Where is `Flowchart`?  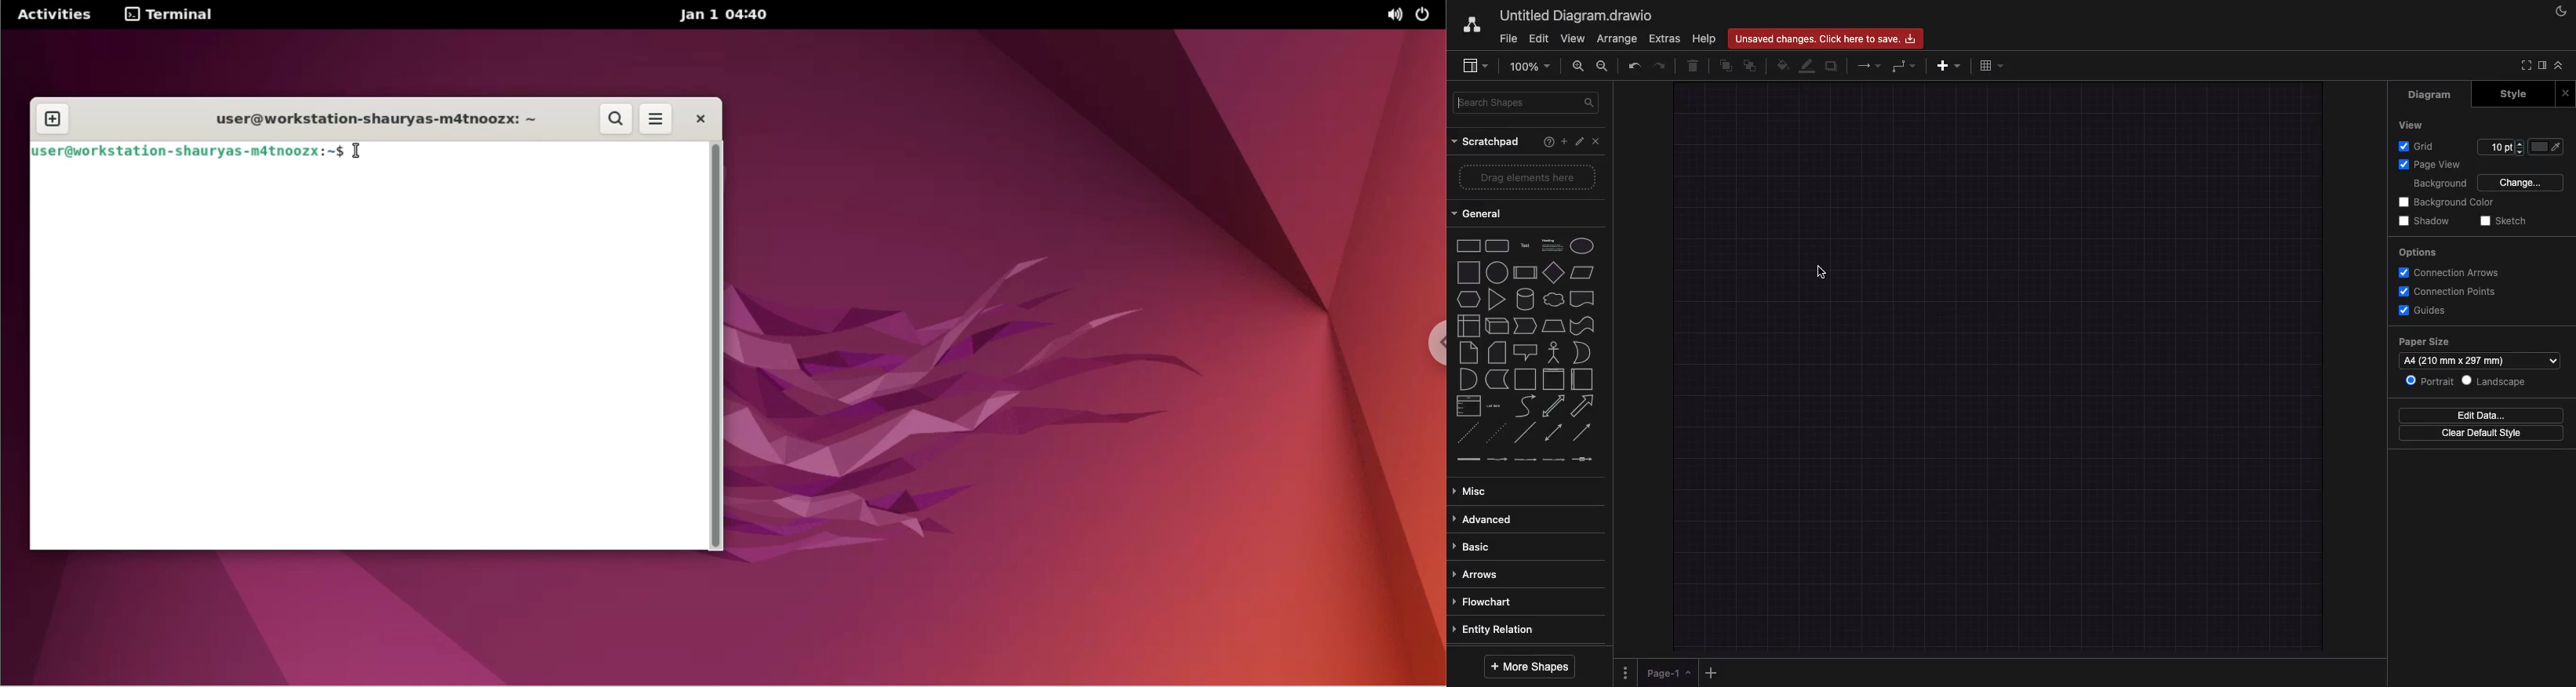
Flowchart is located at coordinates (1484, 602).